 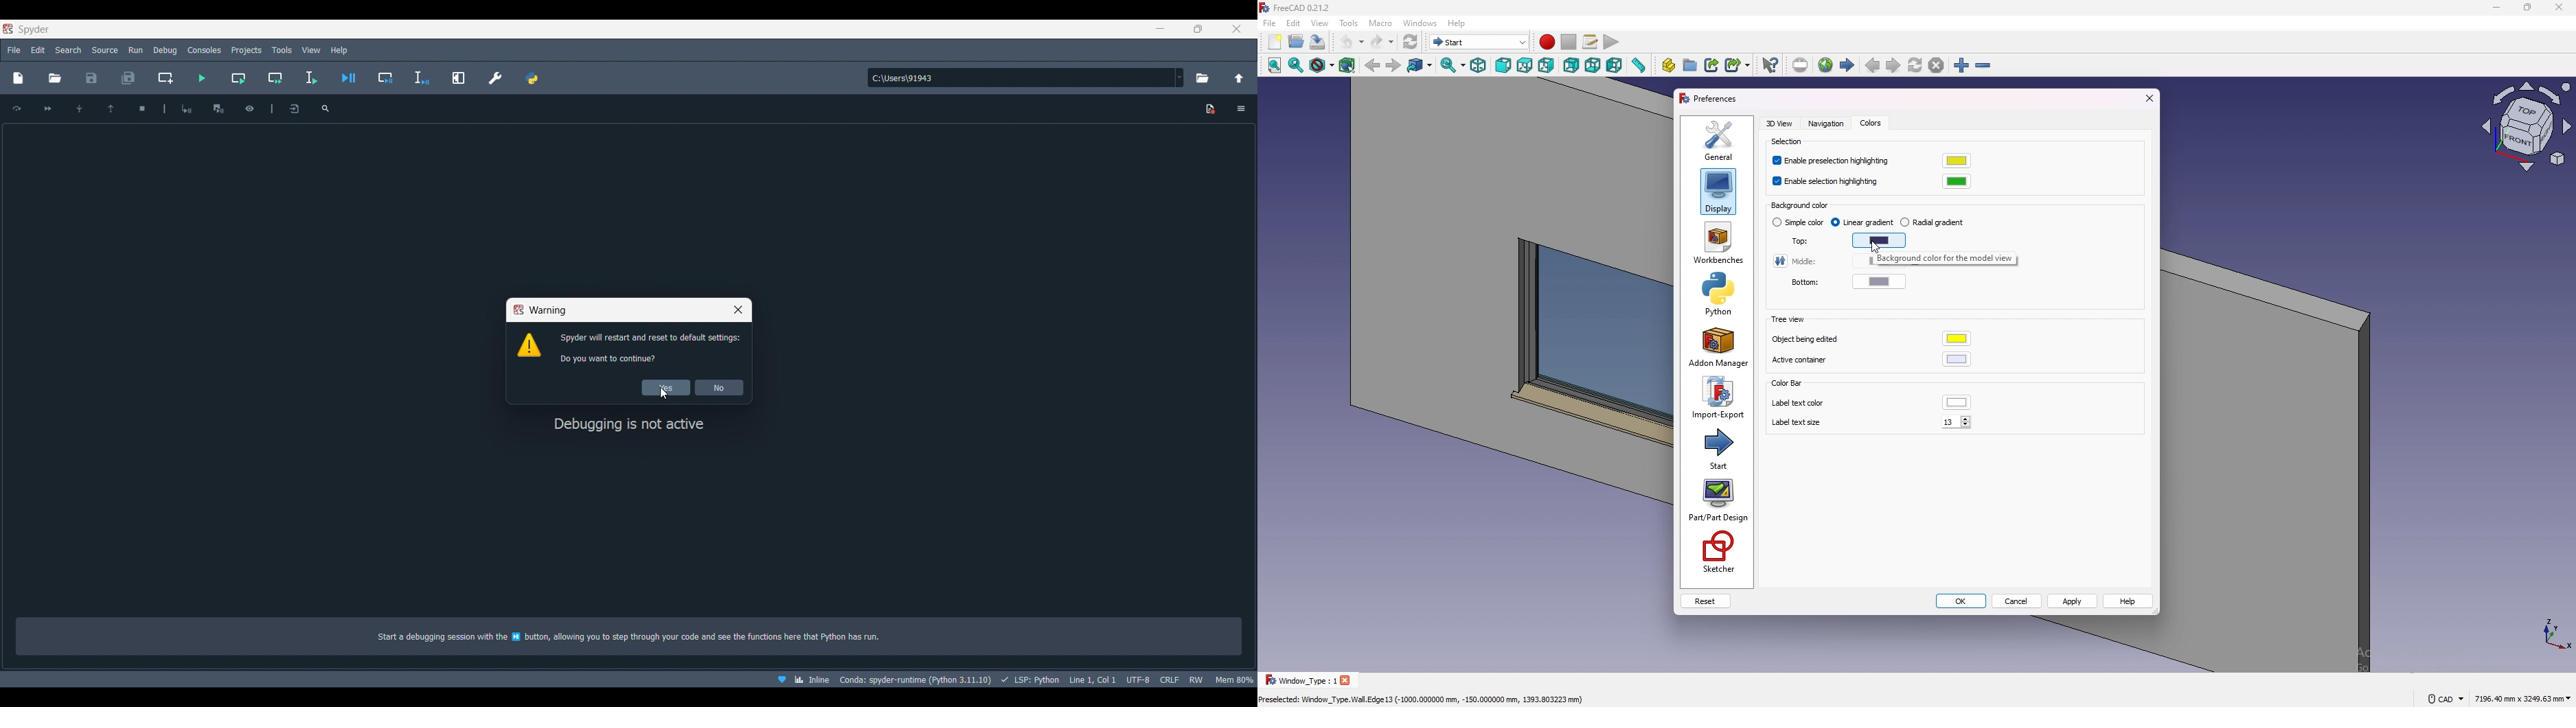 I want to click on create group, so click(x=1691, y=65).